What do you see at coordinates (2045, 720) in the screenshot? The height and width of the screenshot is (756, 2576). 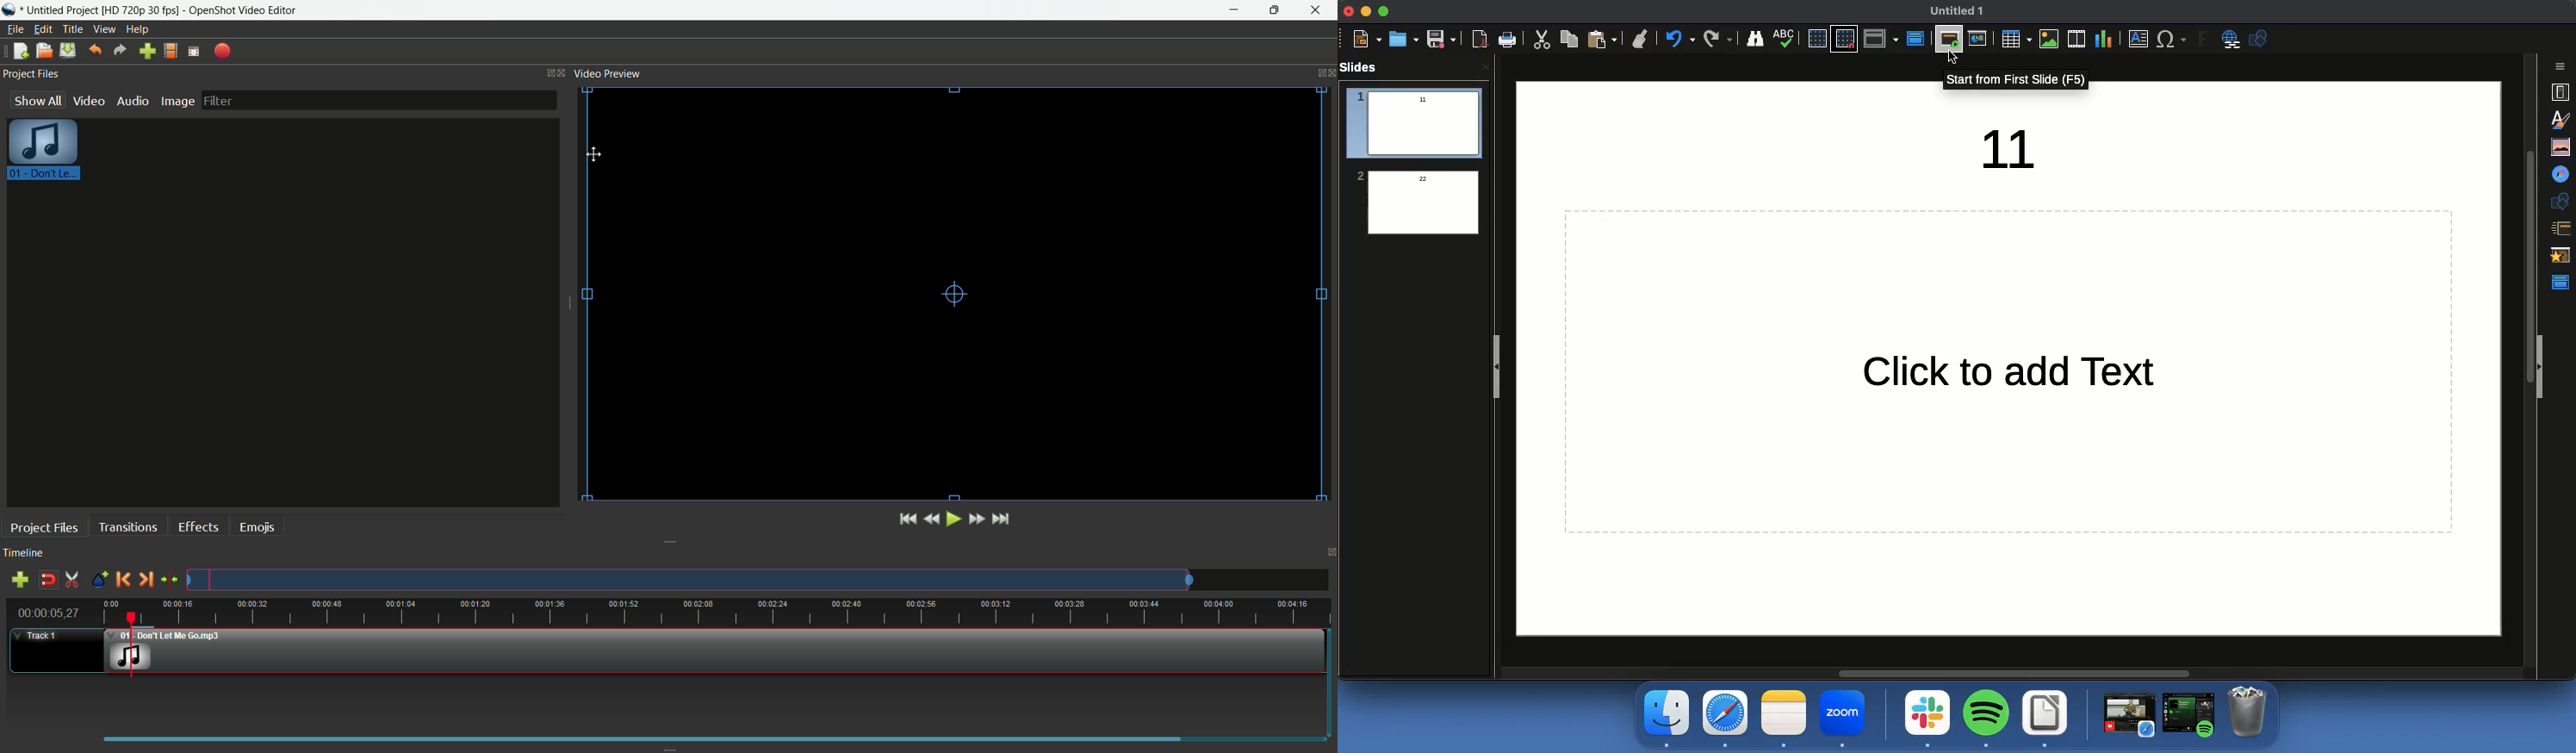 I see `Libre` at bounding box center [2045, 720].